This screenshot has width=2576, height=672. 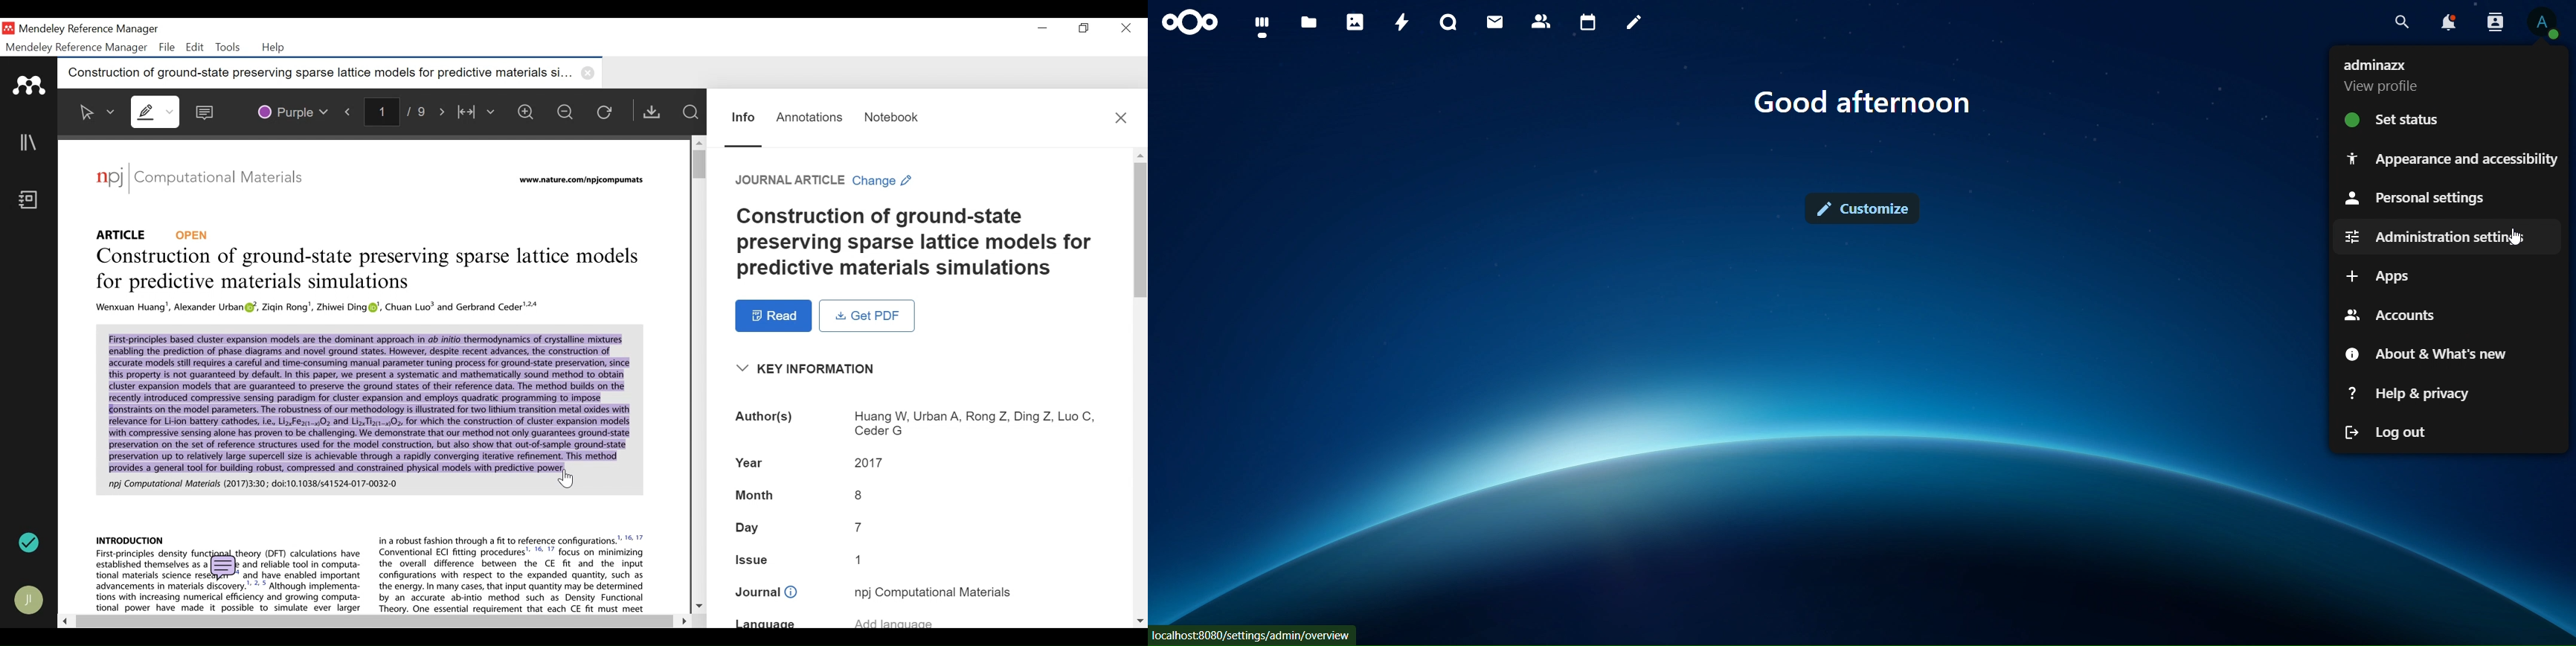 What do you see at coordinates (130, 539) in the screenshot?
I see `PDF Context` at bounding box center [130, 539].